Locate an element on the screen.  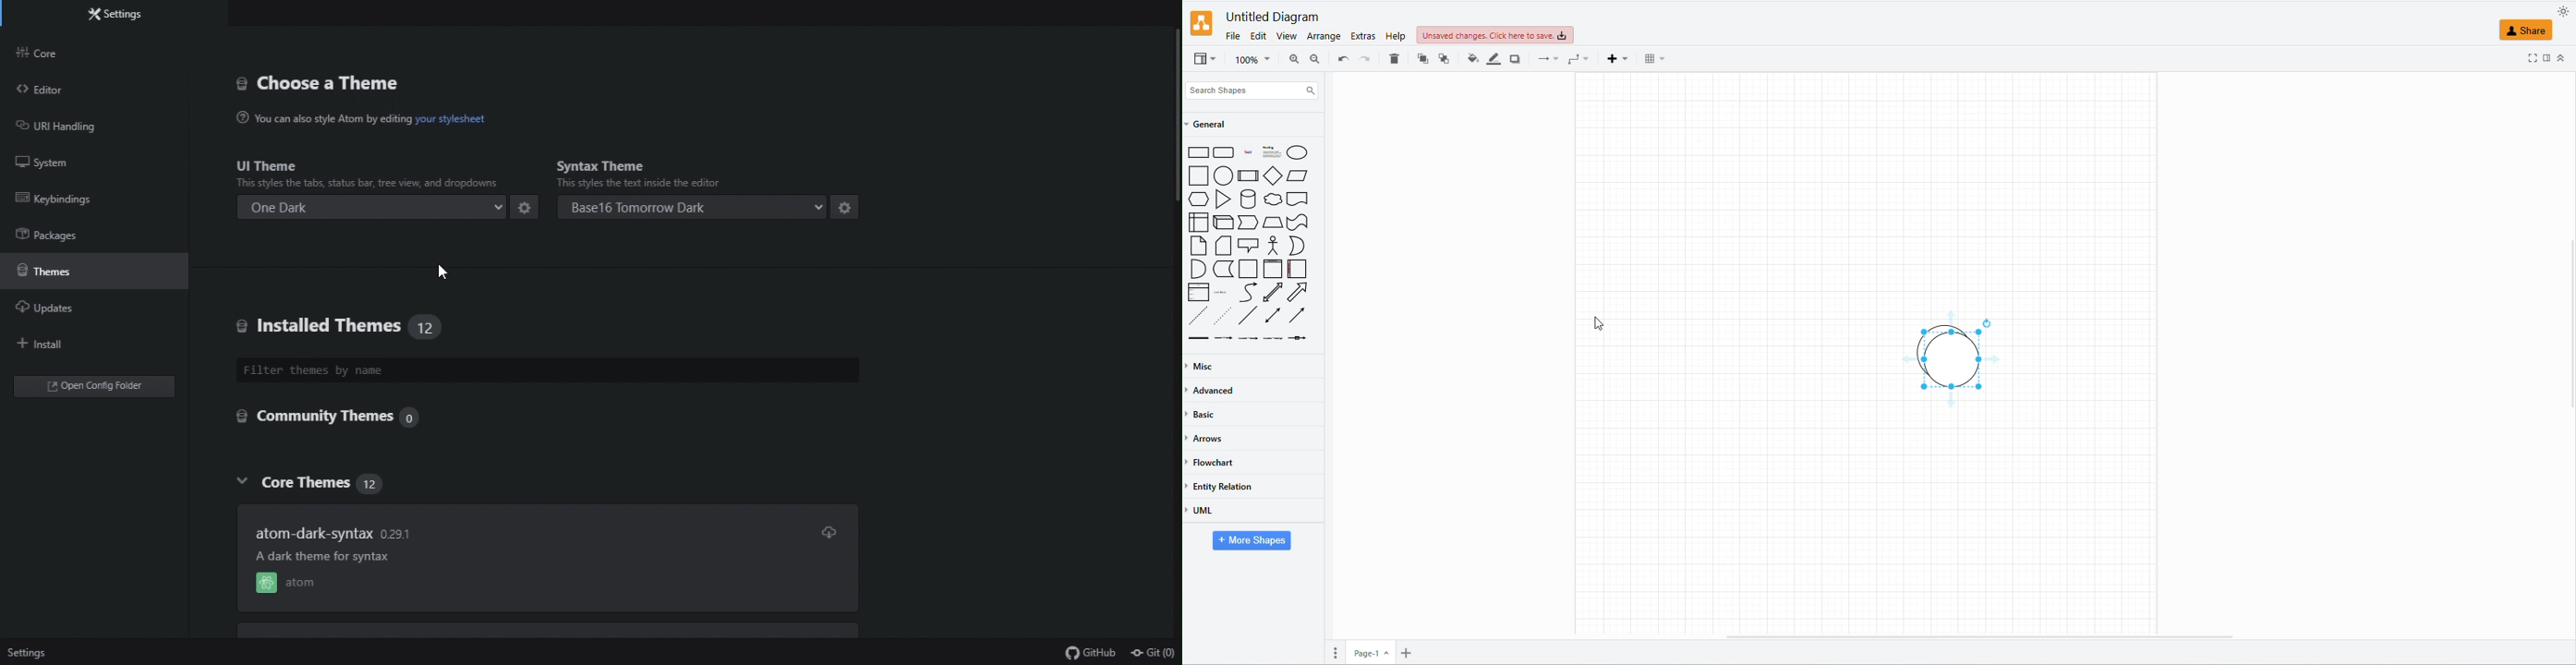
EDIT is located at coordinates (1256, 37).